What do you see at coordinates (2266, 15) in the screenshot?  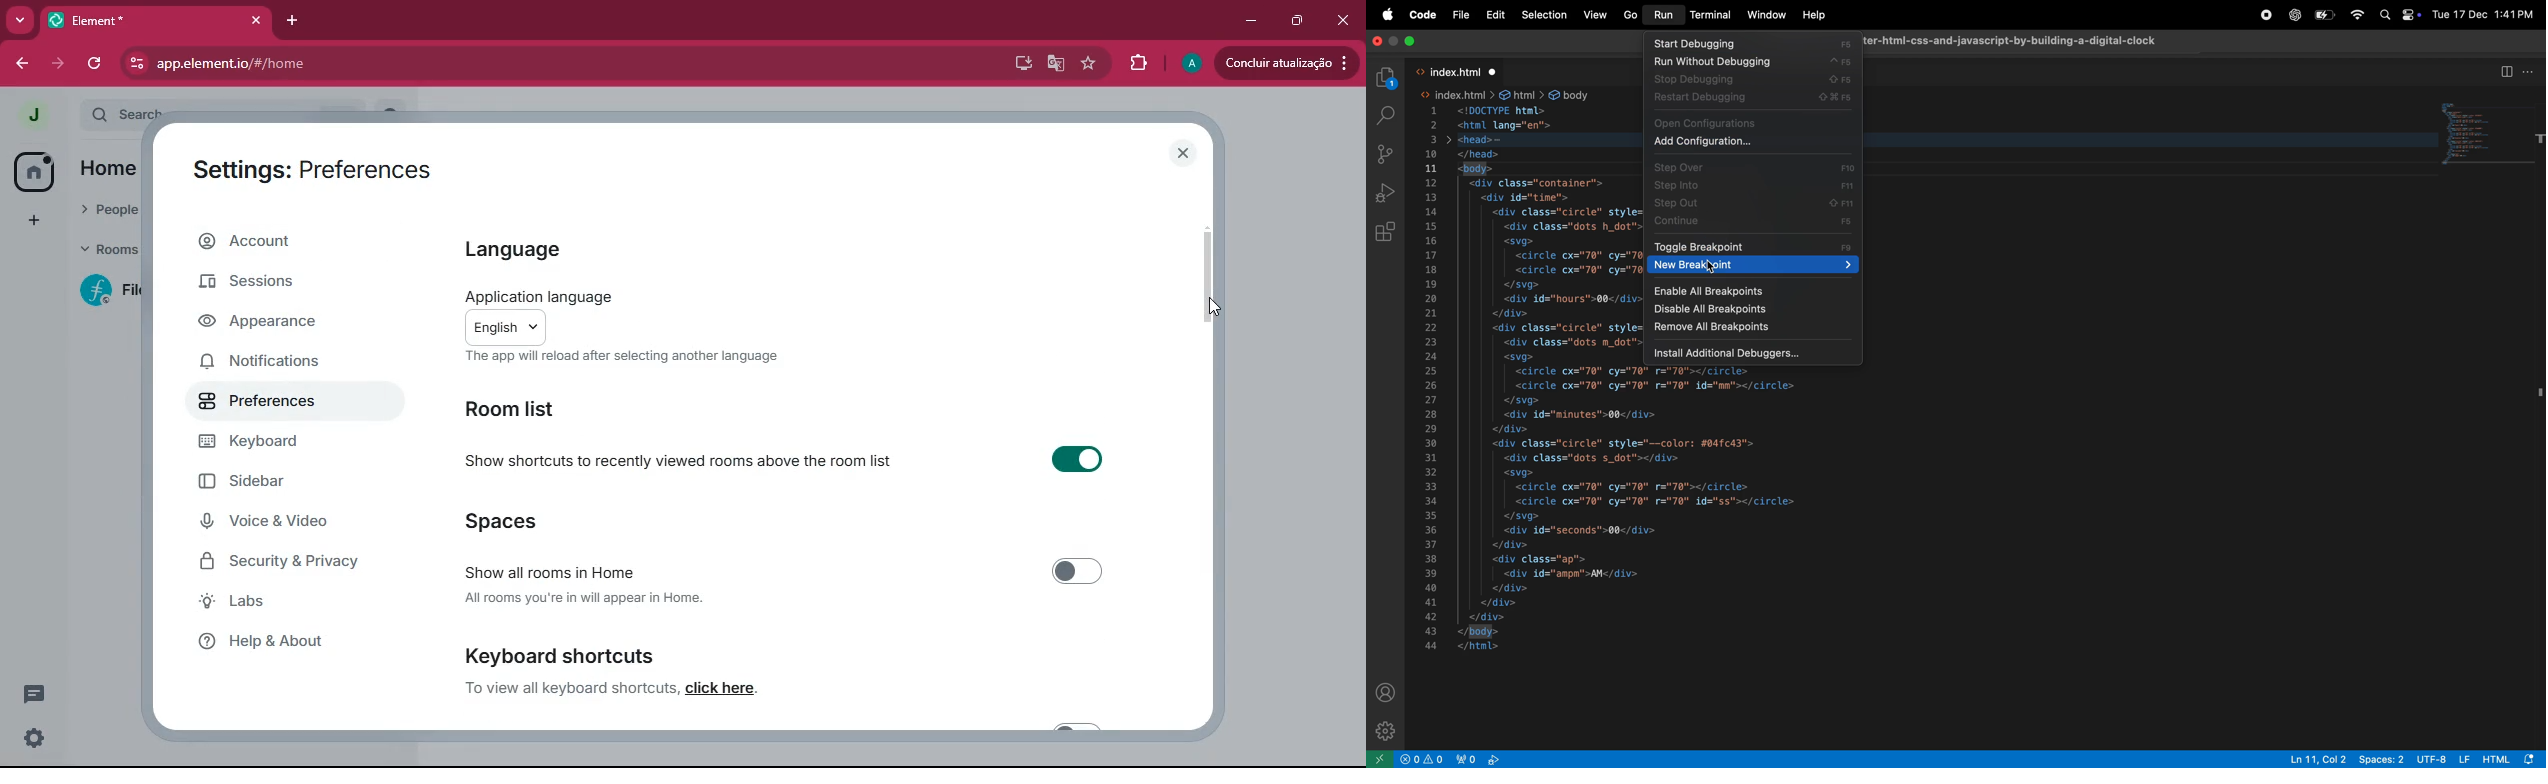 I see `record` at bounding box center [2266, 15].